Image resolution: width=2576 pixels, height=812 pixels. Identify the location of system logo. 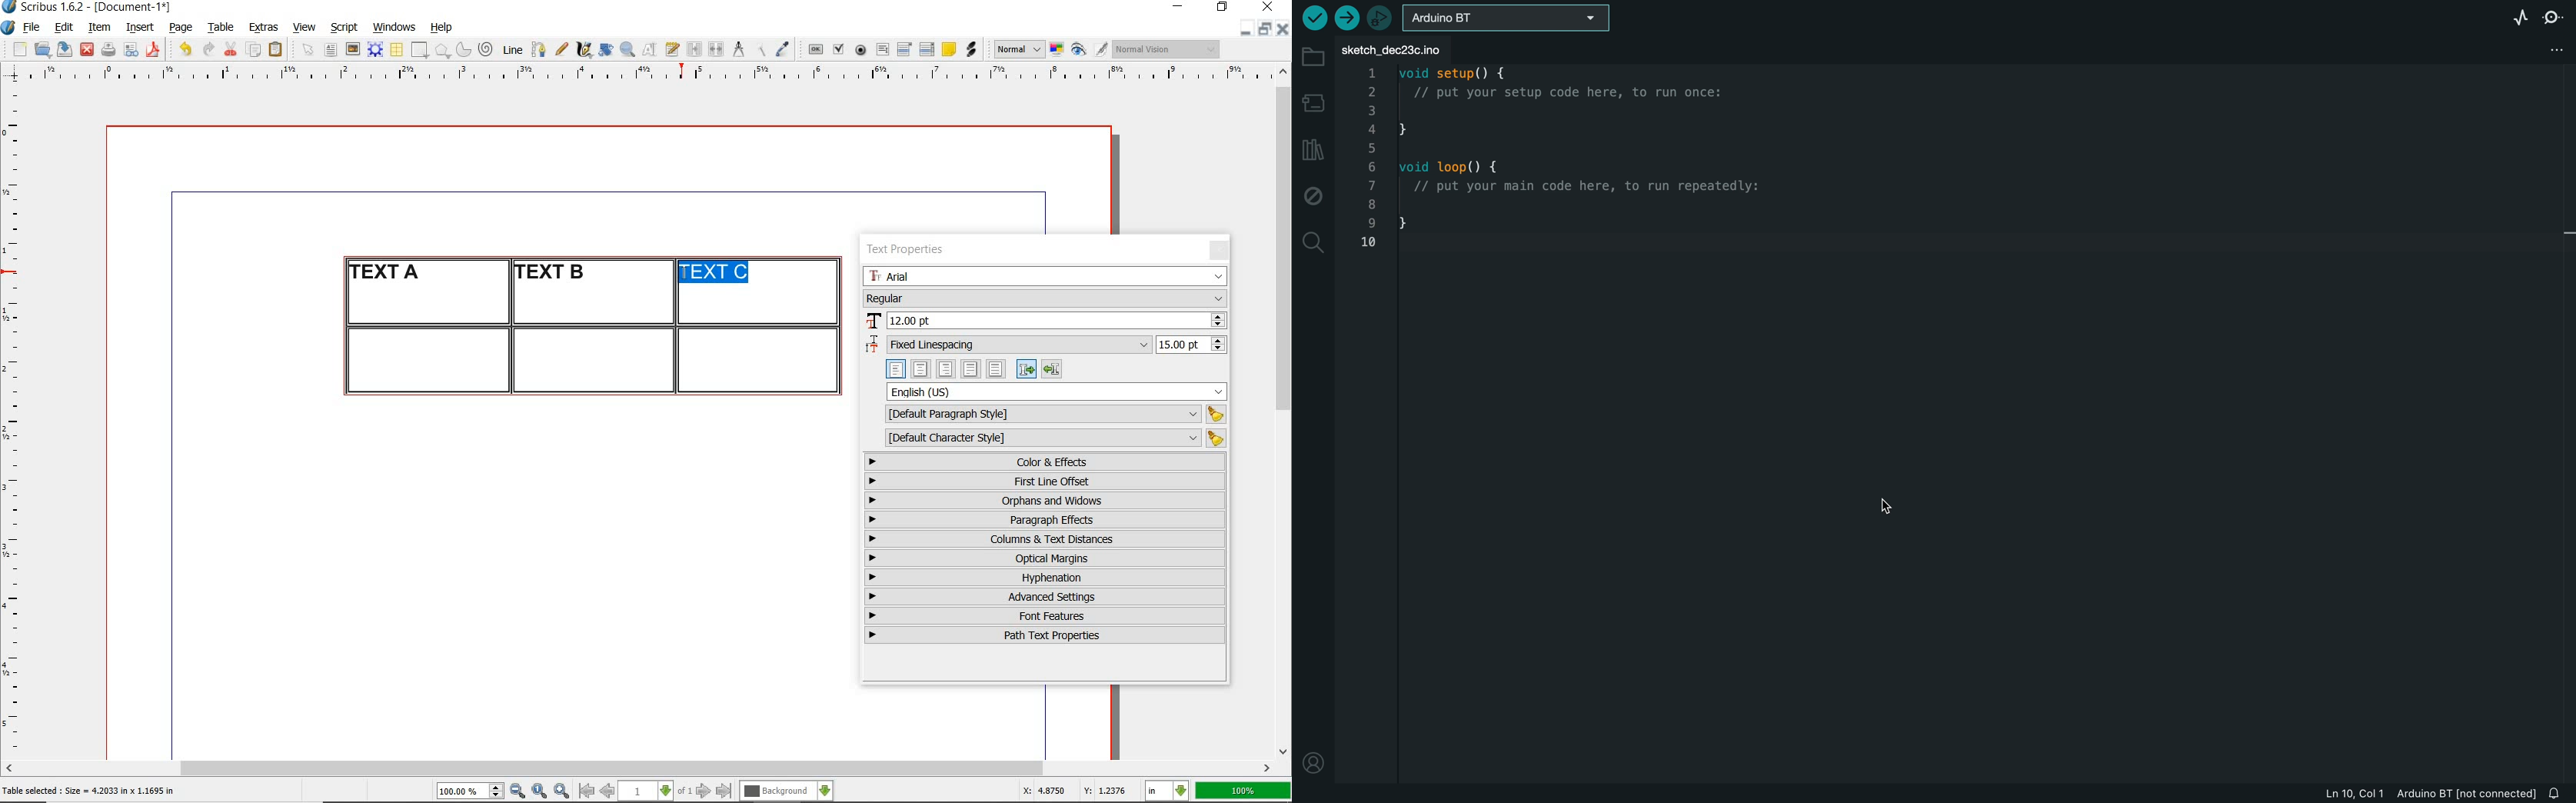
(9, 28).